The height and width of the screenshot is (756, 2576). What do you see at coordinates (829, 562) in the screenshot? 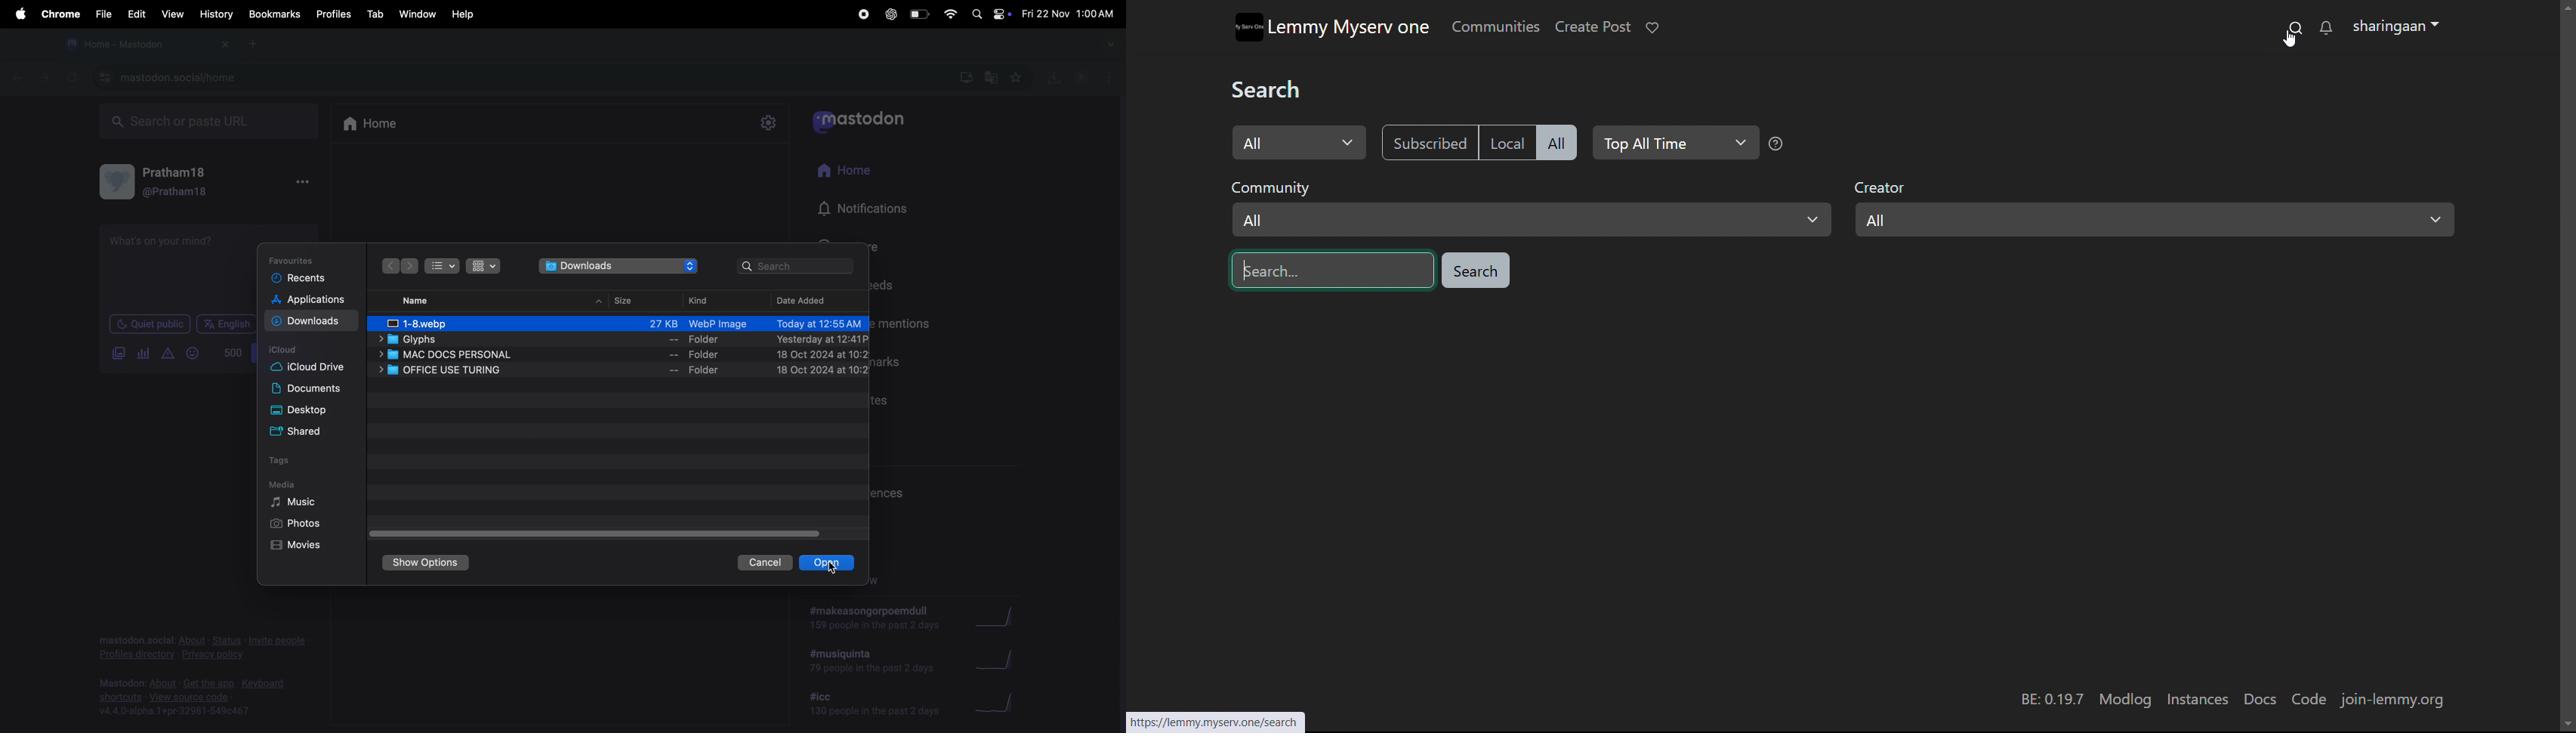
I see `open` at bounding box center [829, 562].